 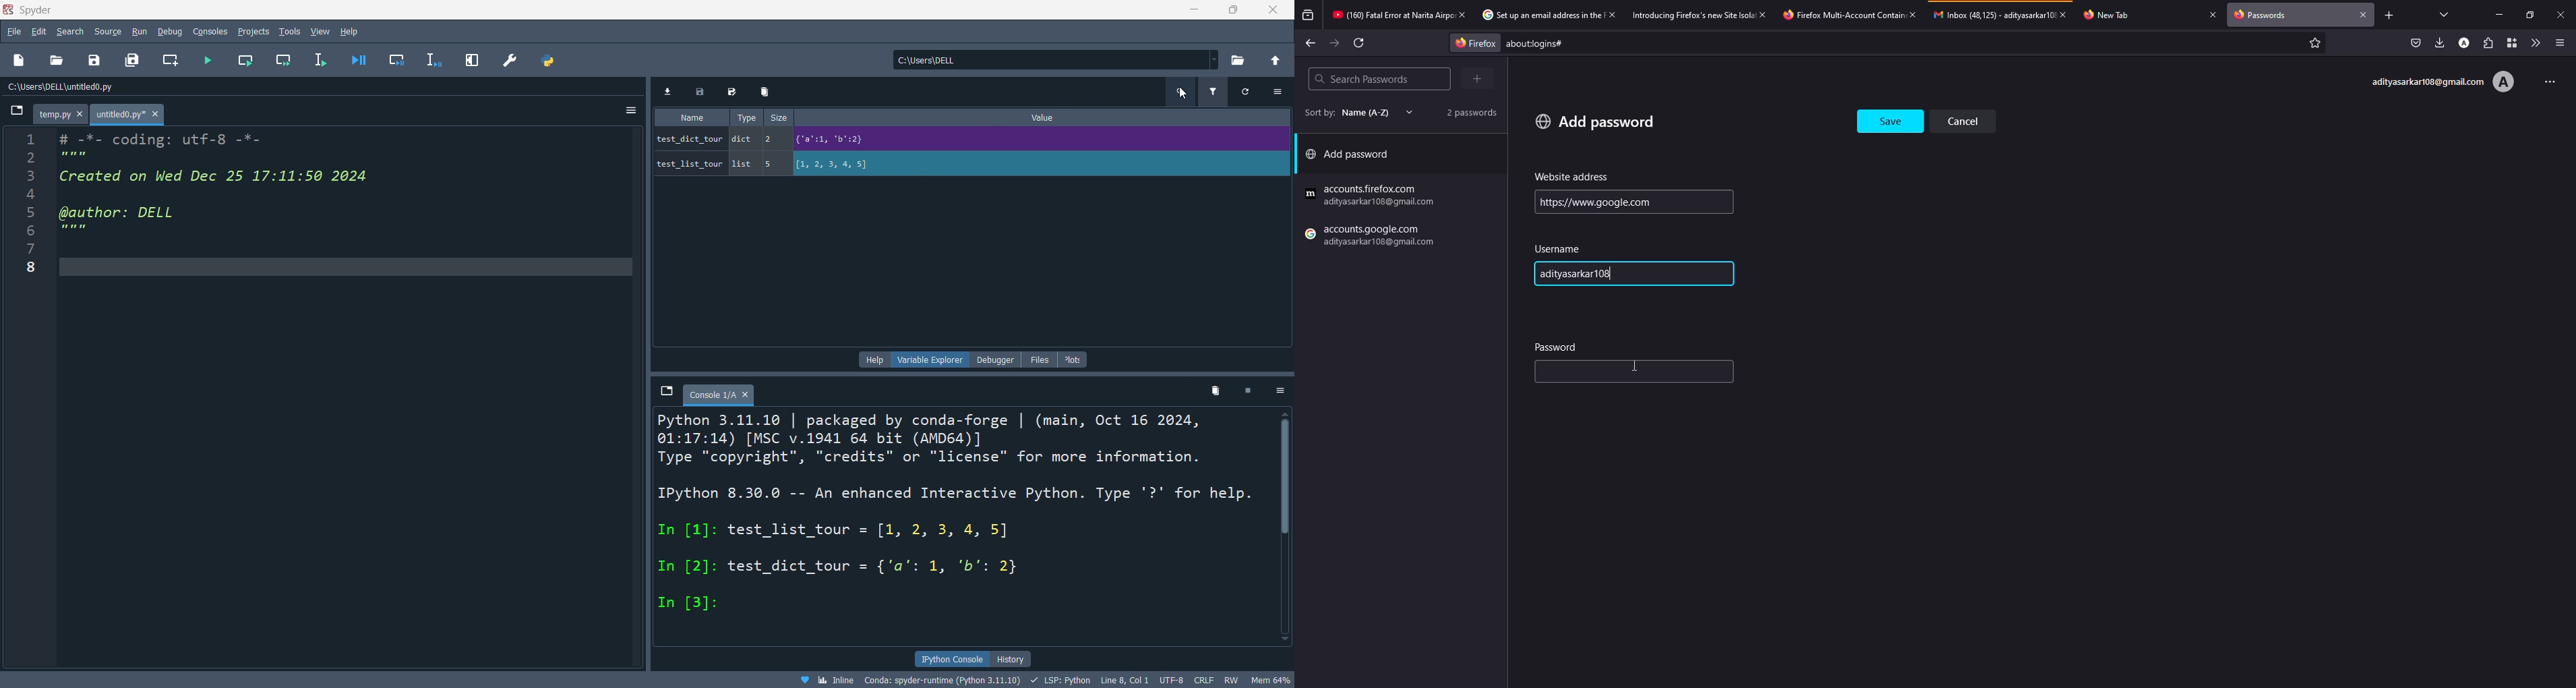 I want to click on search, so click(x=1361, y=79).